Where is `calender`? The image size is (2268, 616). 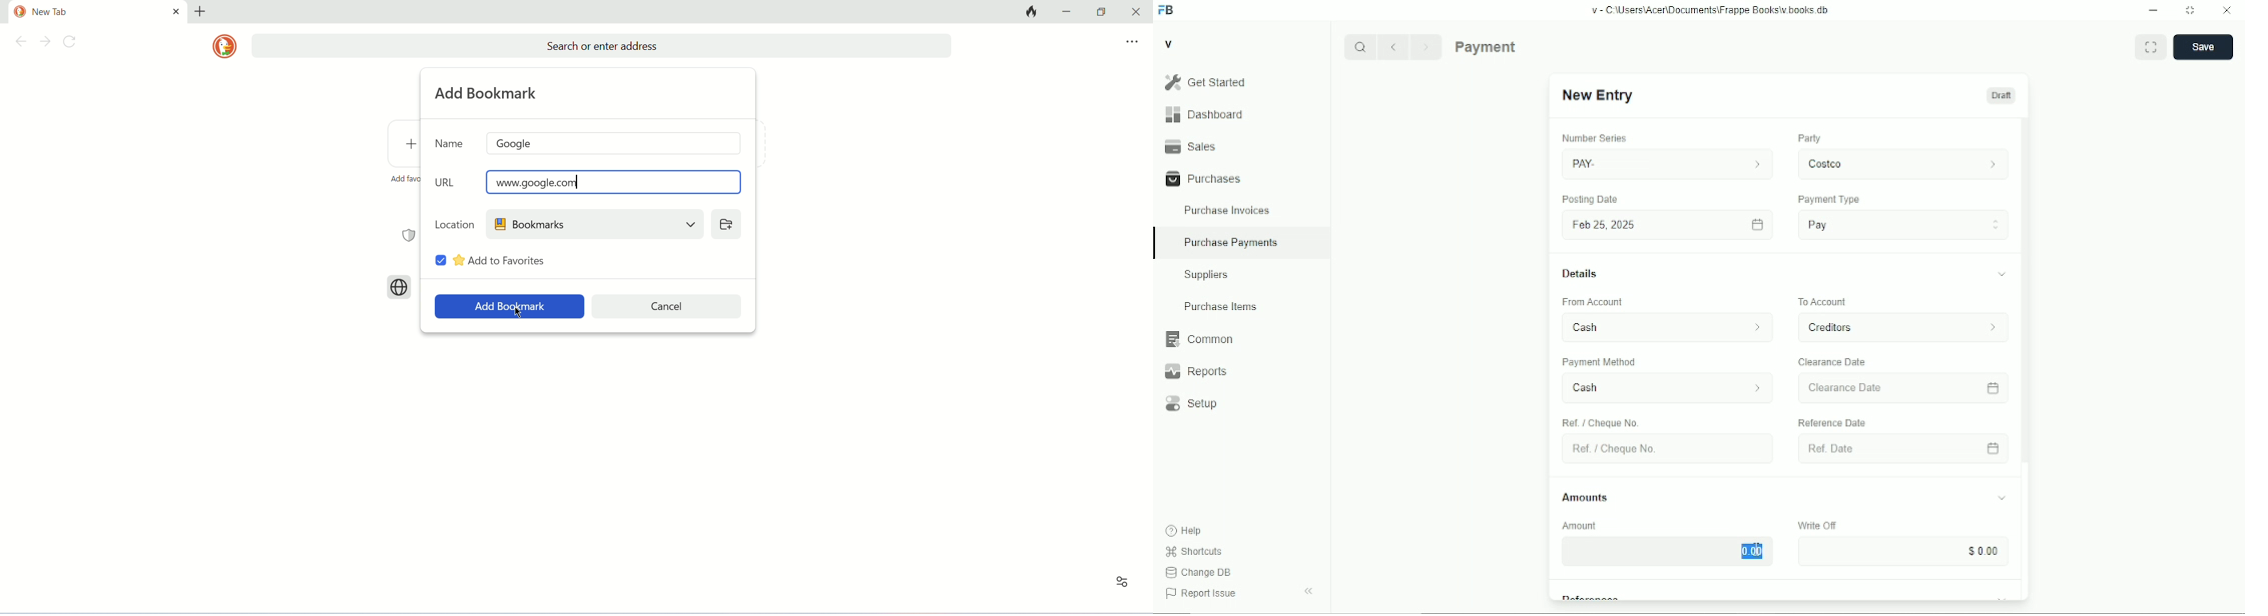 calender is located at coordinates (1995, 448).